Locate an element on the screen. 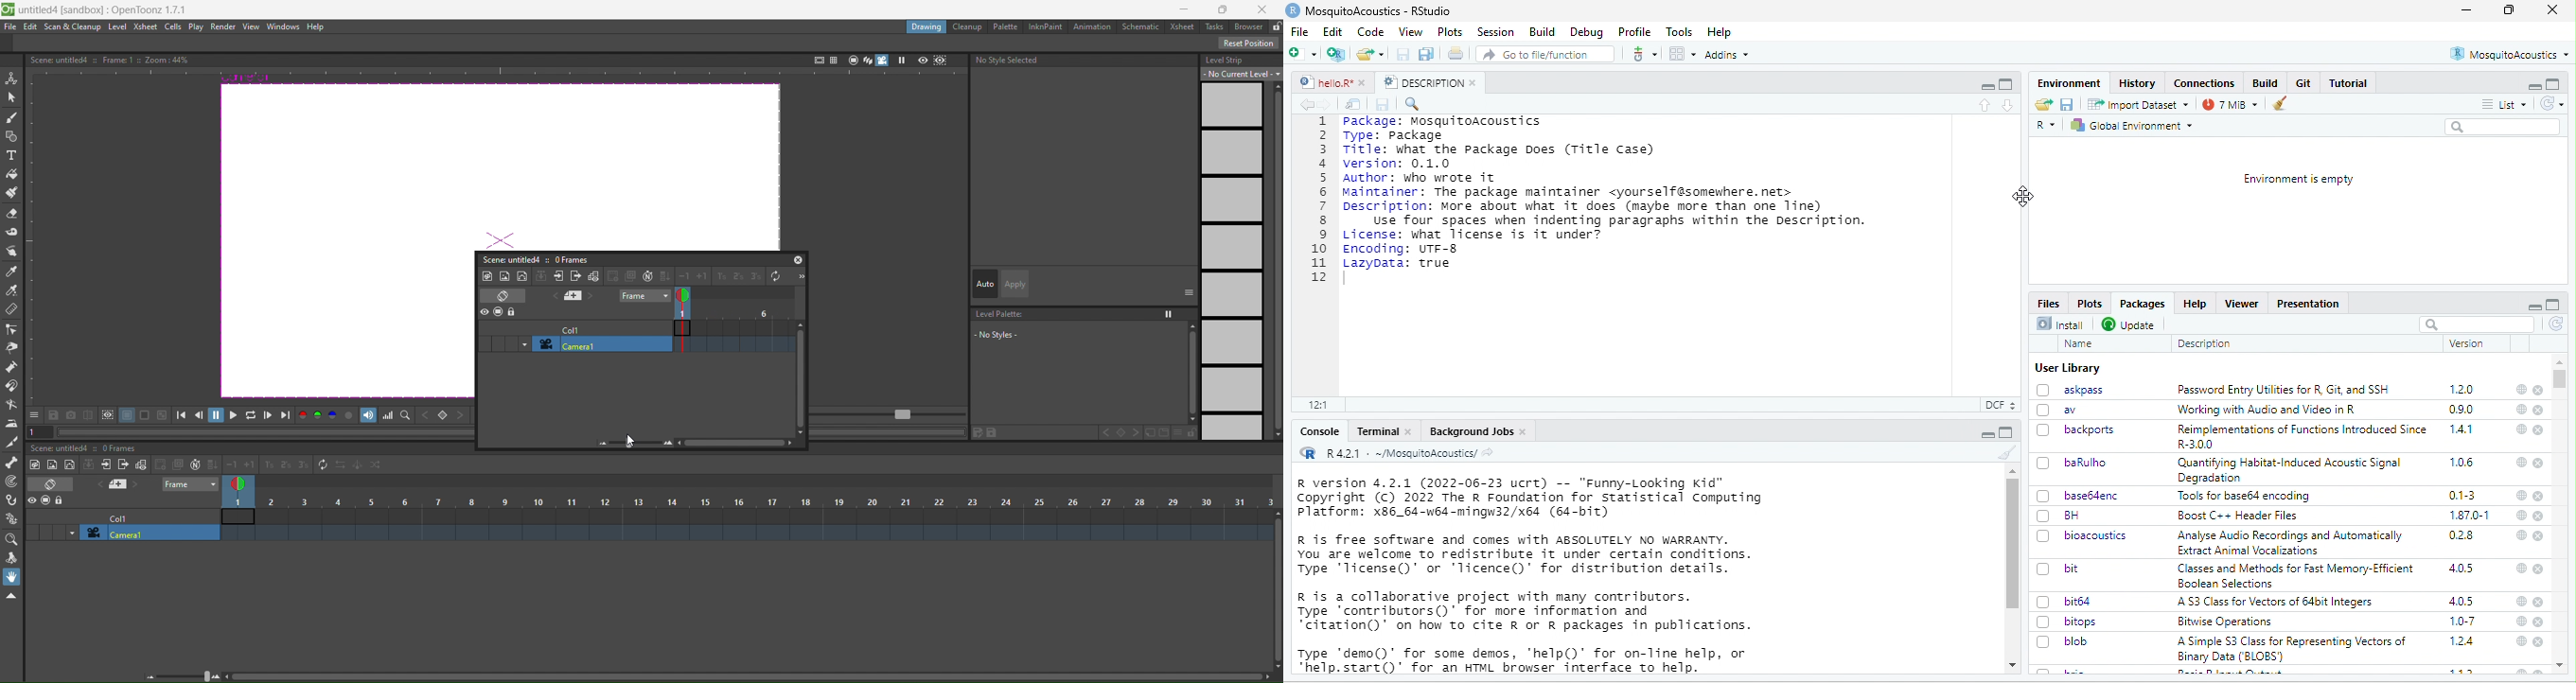 Image resolution: width=2576 pixels, height=700 pixels. close is located at coordinates (2539, 430).